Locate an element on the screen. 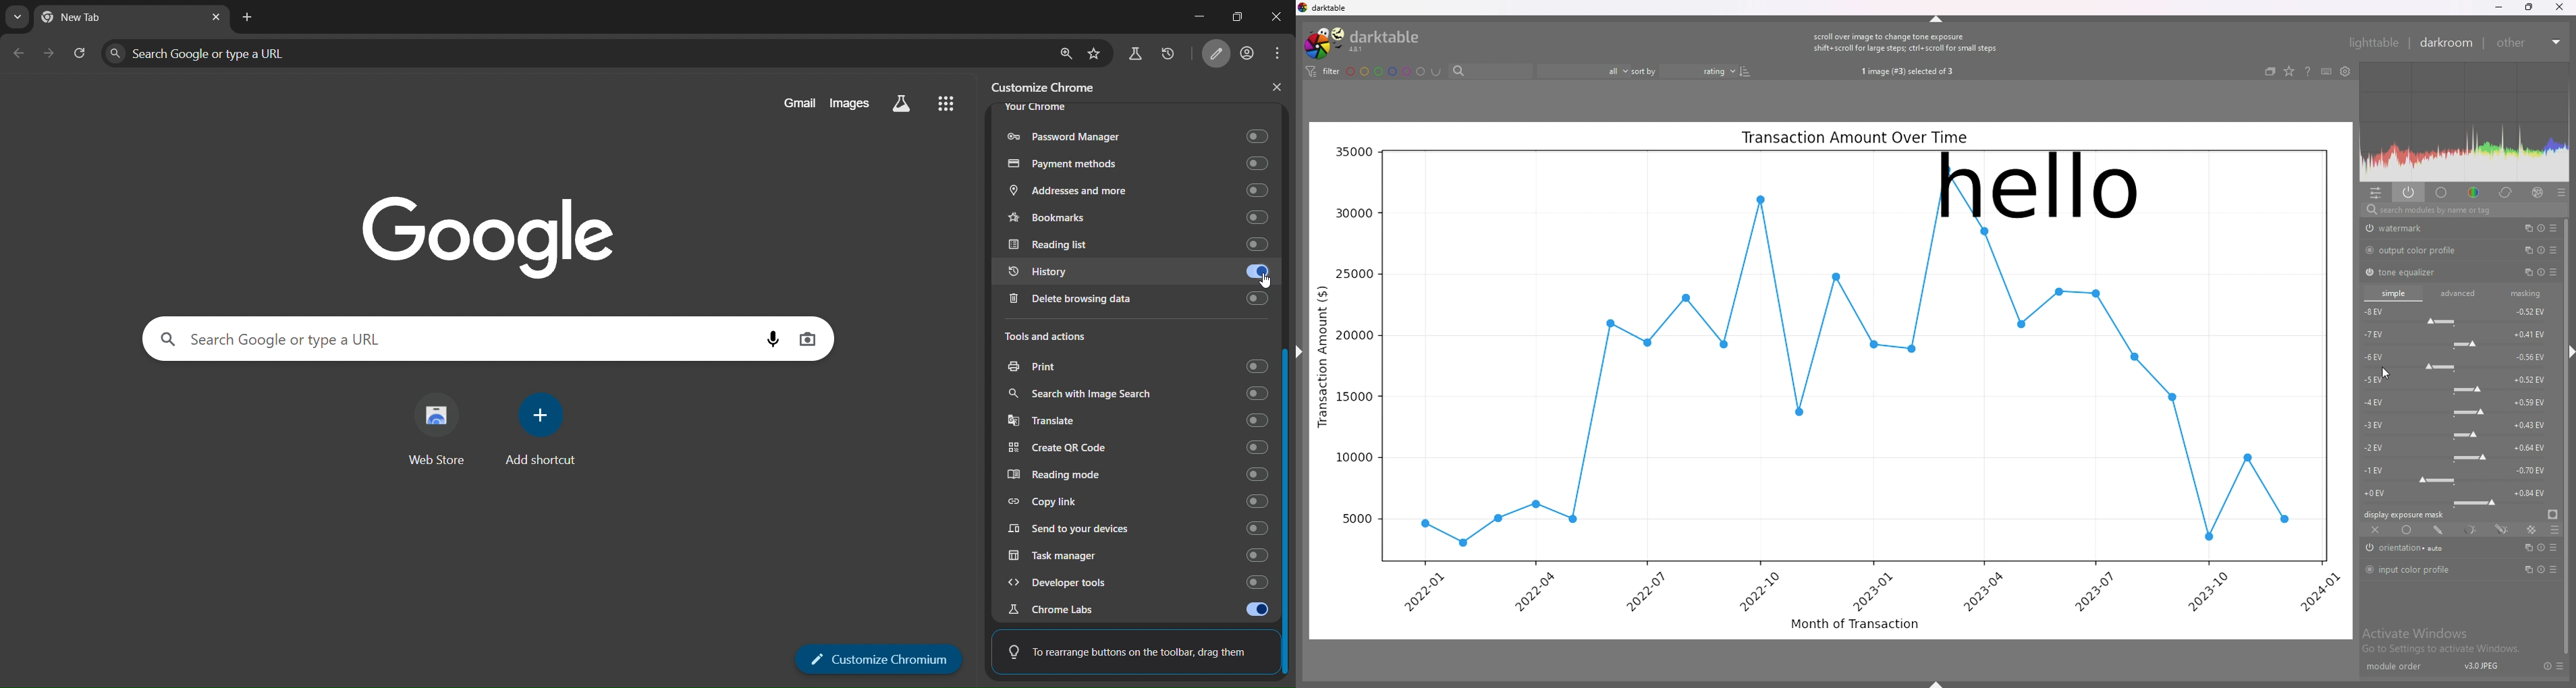  new tab is located at coordinates (248, 18).